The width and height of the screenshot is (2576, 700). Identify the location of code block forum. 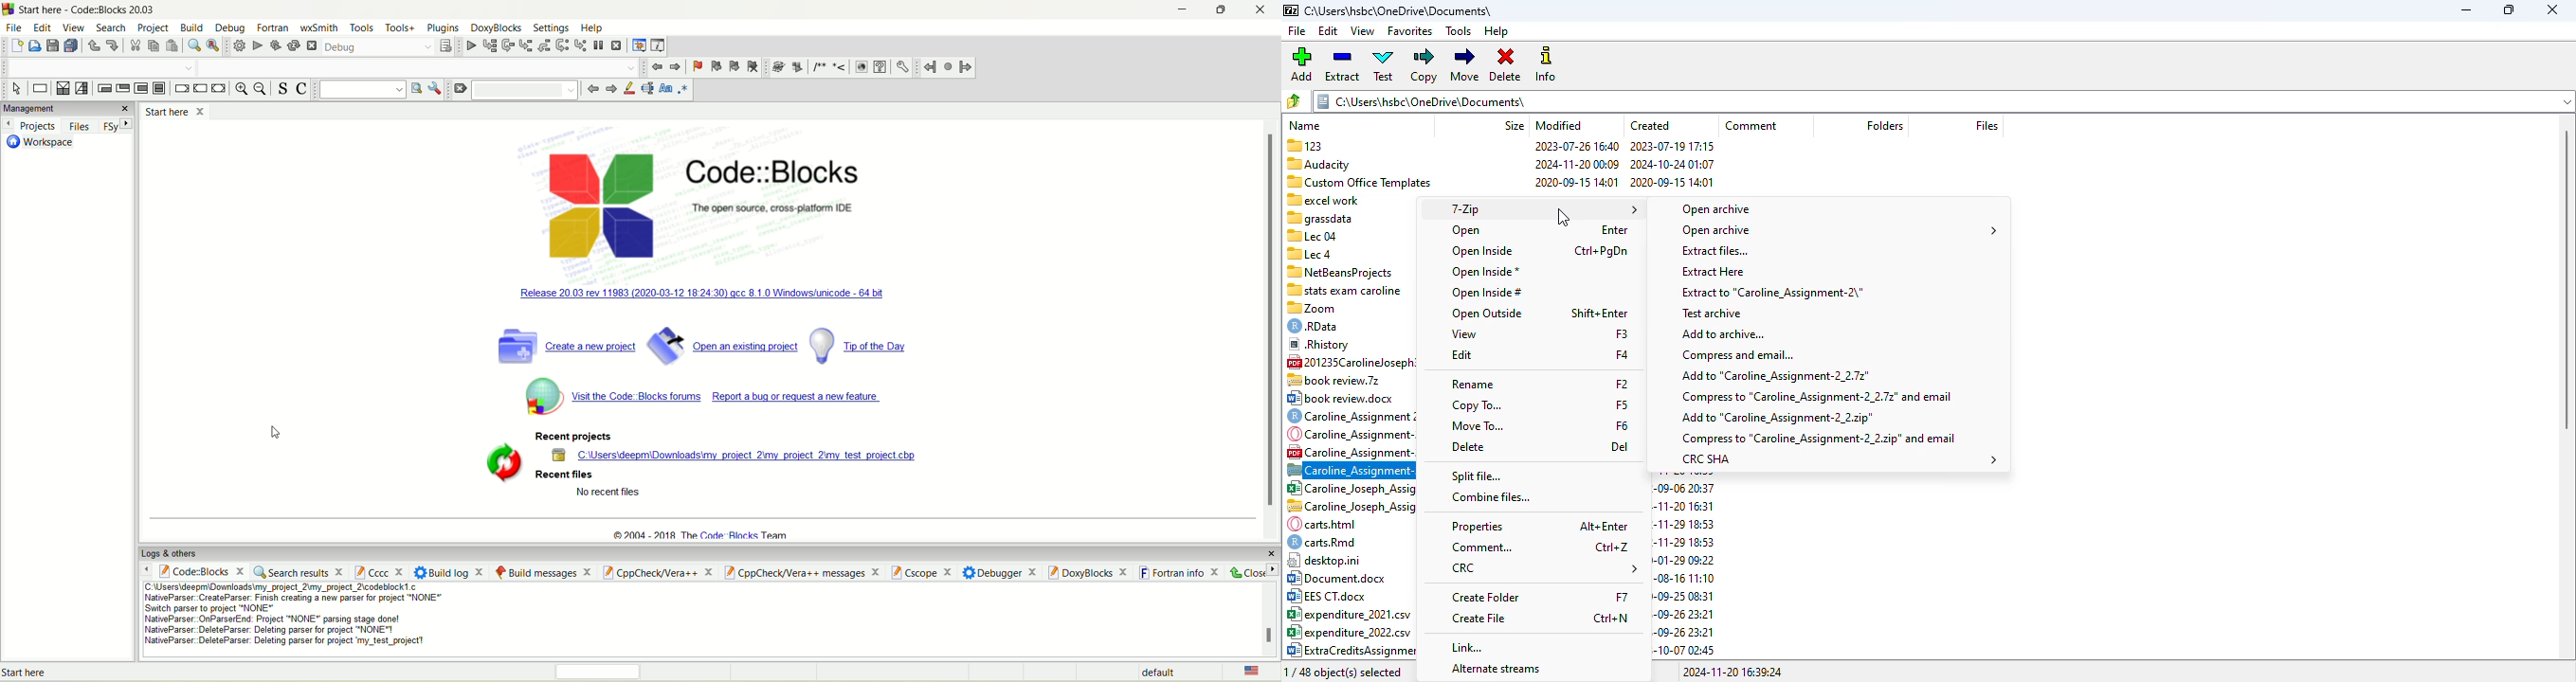
(614, 395).